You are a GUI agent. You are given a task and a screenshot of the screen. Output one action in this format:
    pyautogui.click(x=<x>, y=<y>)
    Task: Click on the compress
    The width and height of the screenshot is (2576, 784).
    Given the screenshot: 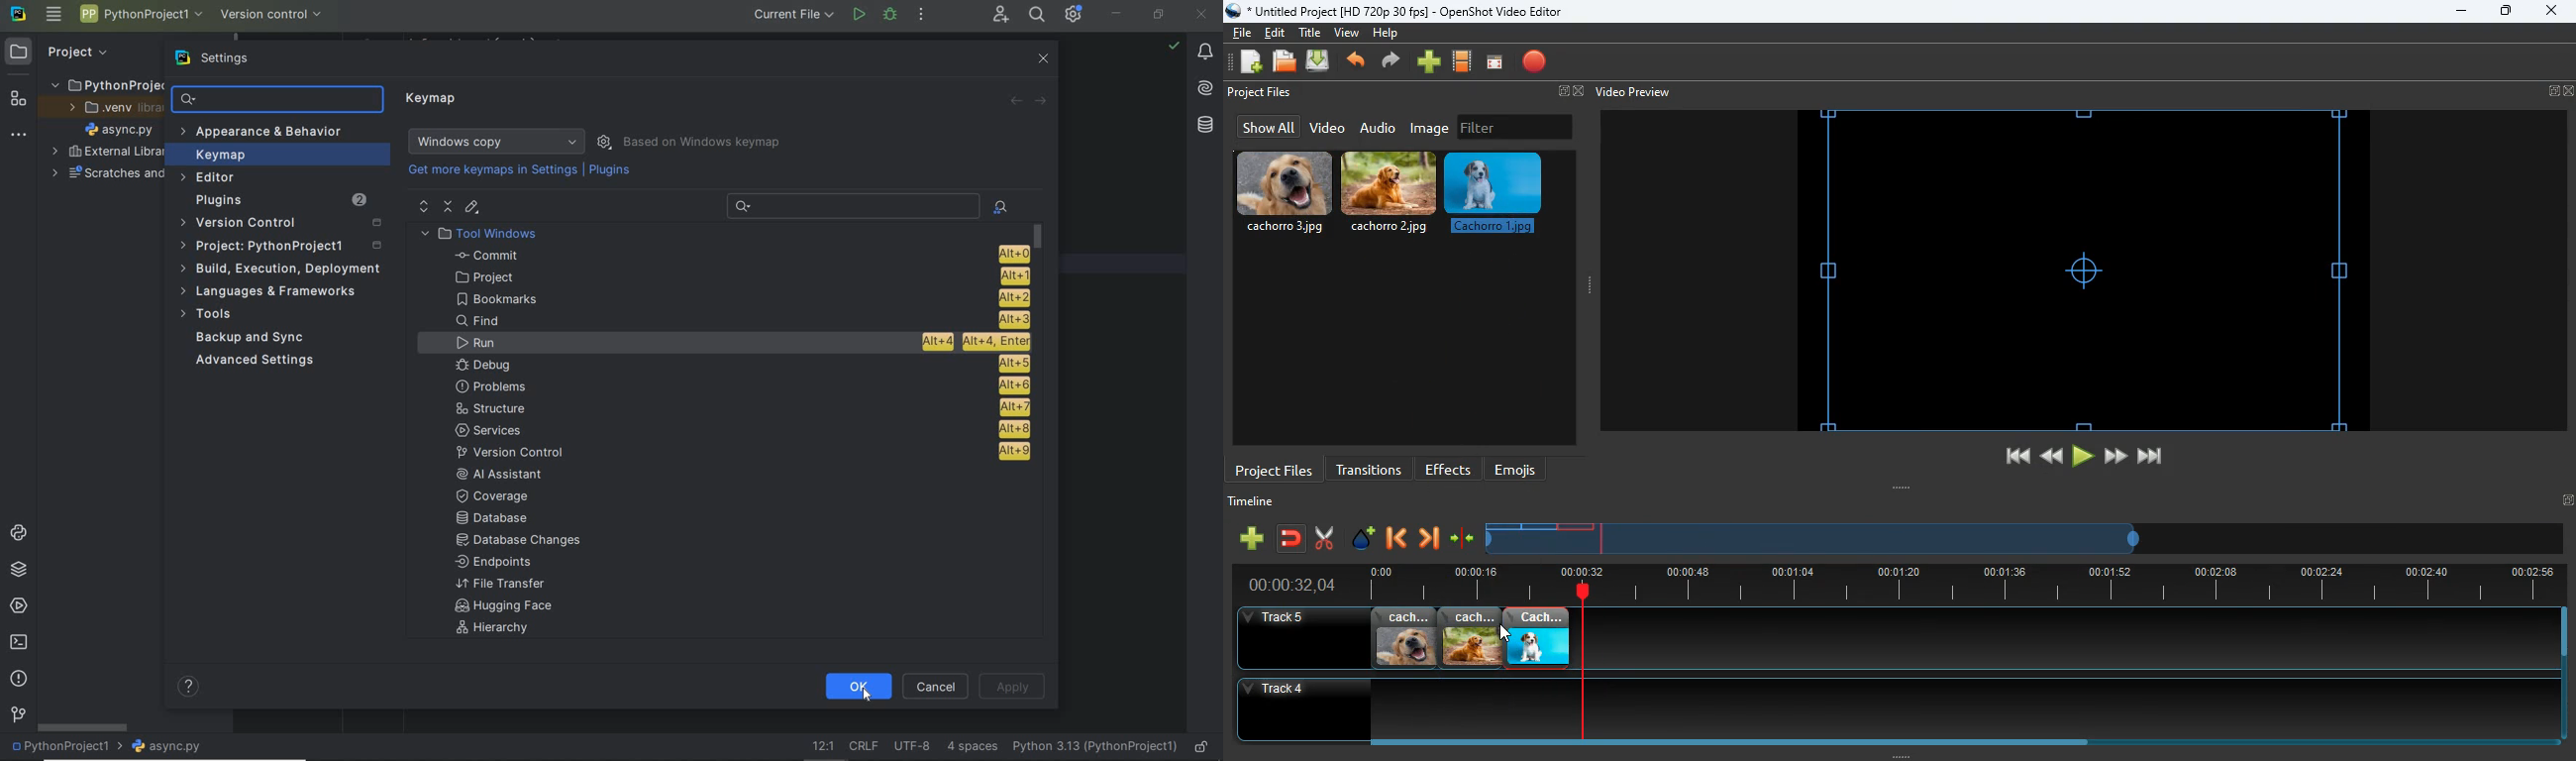 What is the action you would take?
    pyautogui.click(x=1463, y=539)
    